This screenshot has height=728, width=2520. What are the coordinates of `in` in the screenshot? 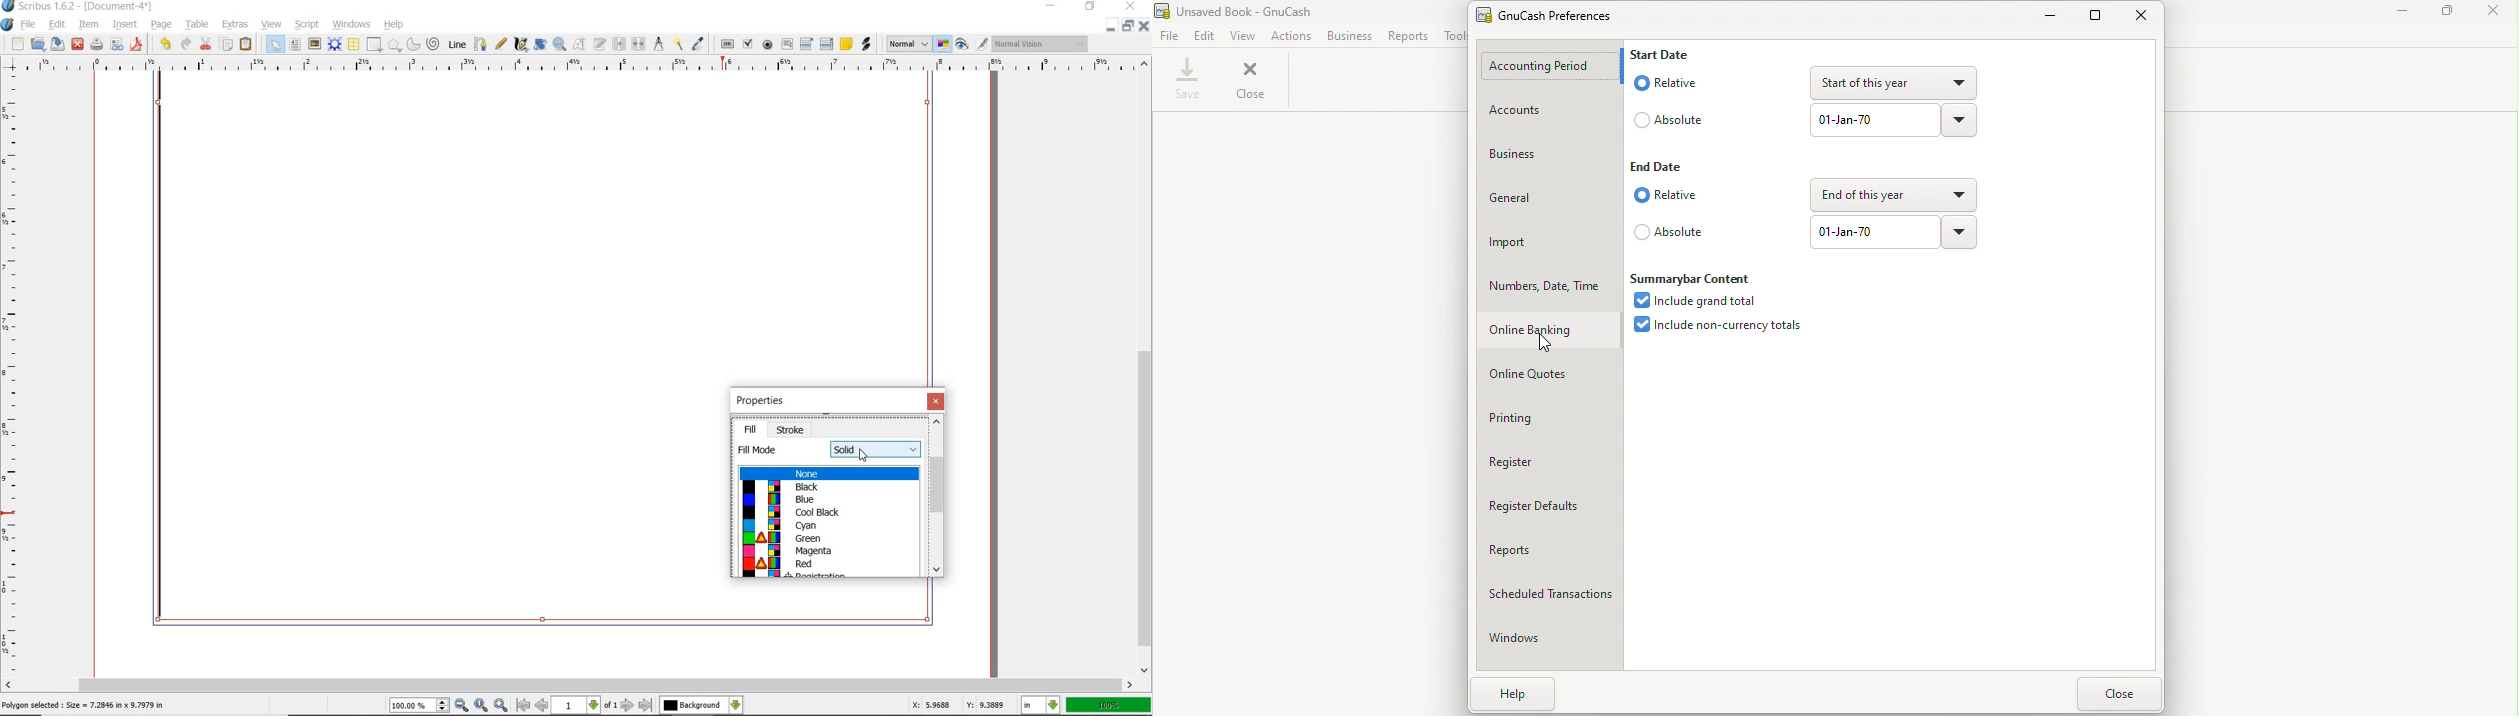 It's located at (1041, 705).